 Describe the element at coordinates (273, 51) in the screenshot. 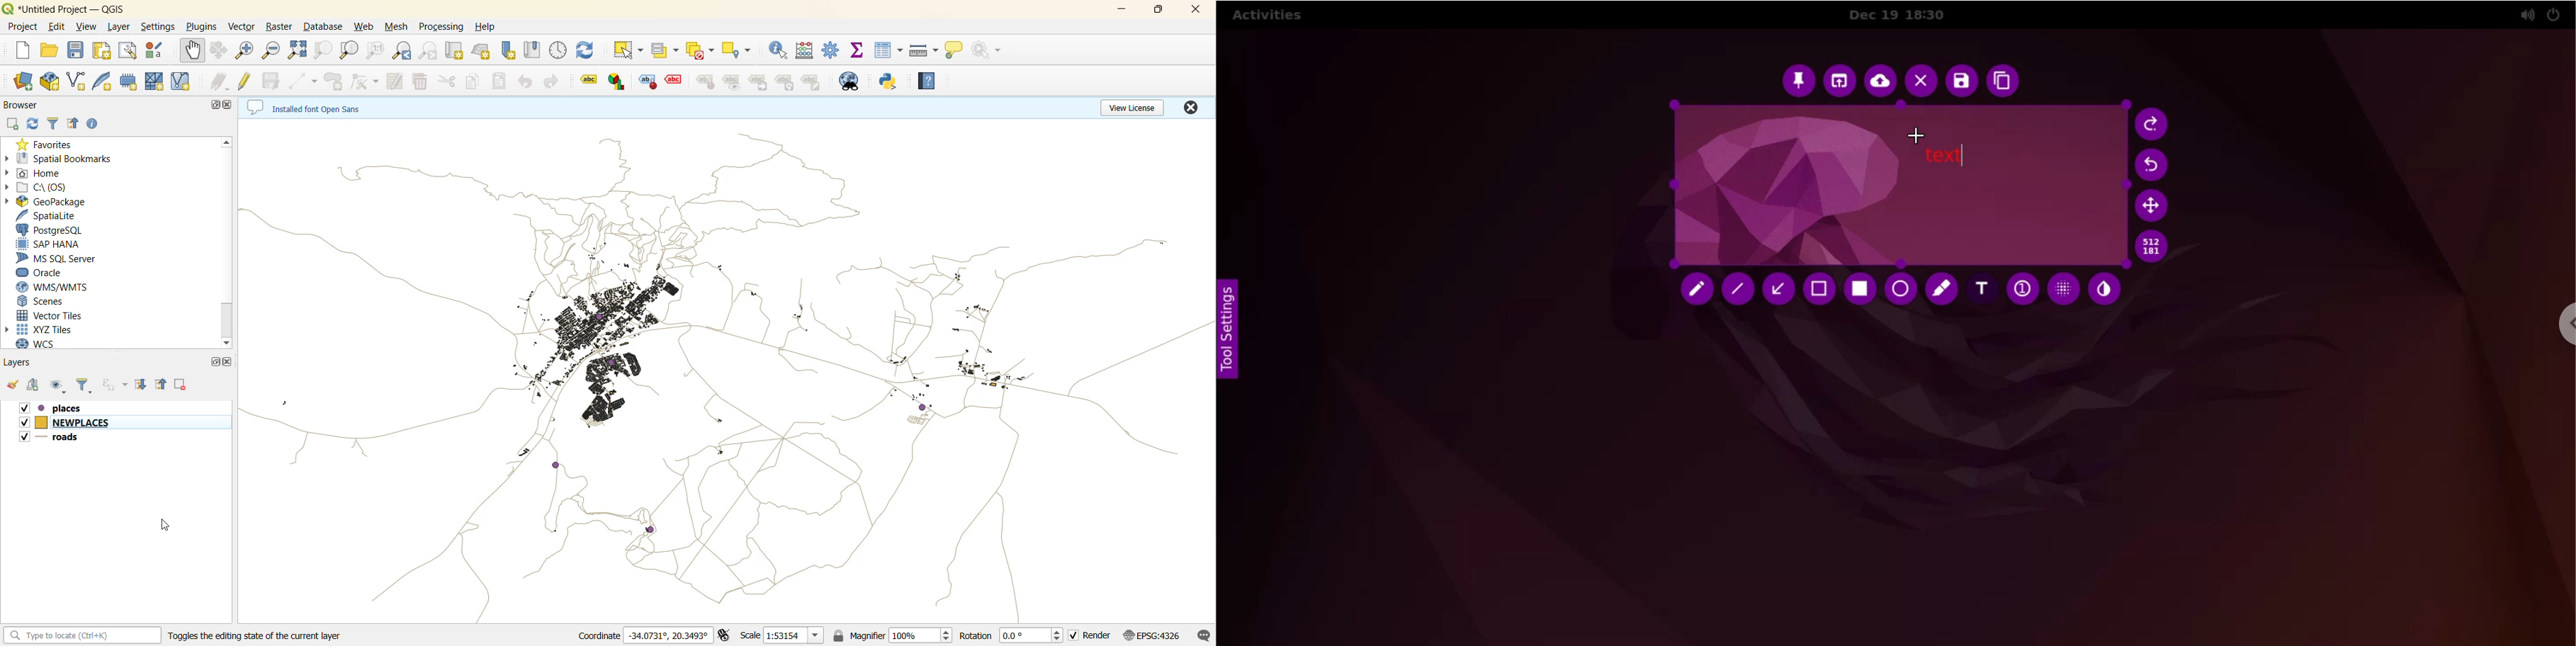

I see `zoom out` at that location.